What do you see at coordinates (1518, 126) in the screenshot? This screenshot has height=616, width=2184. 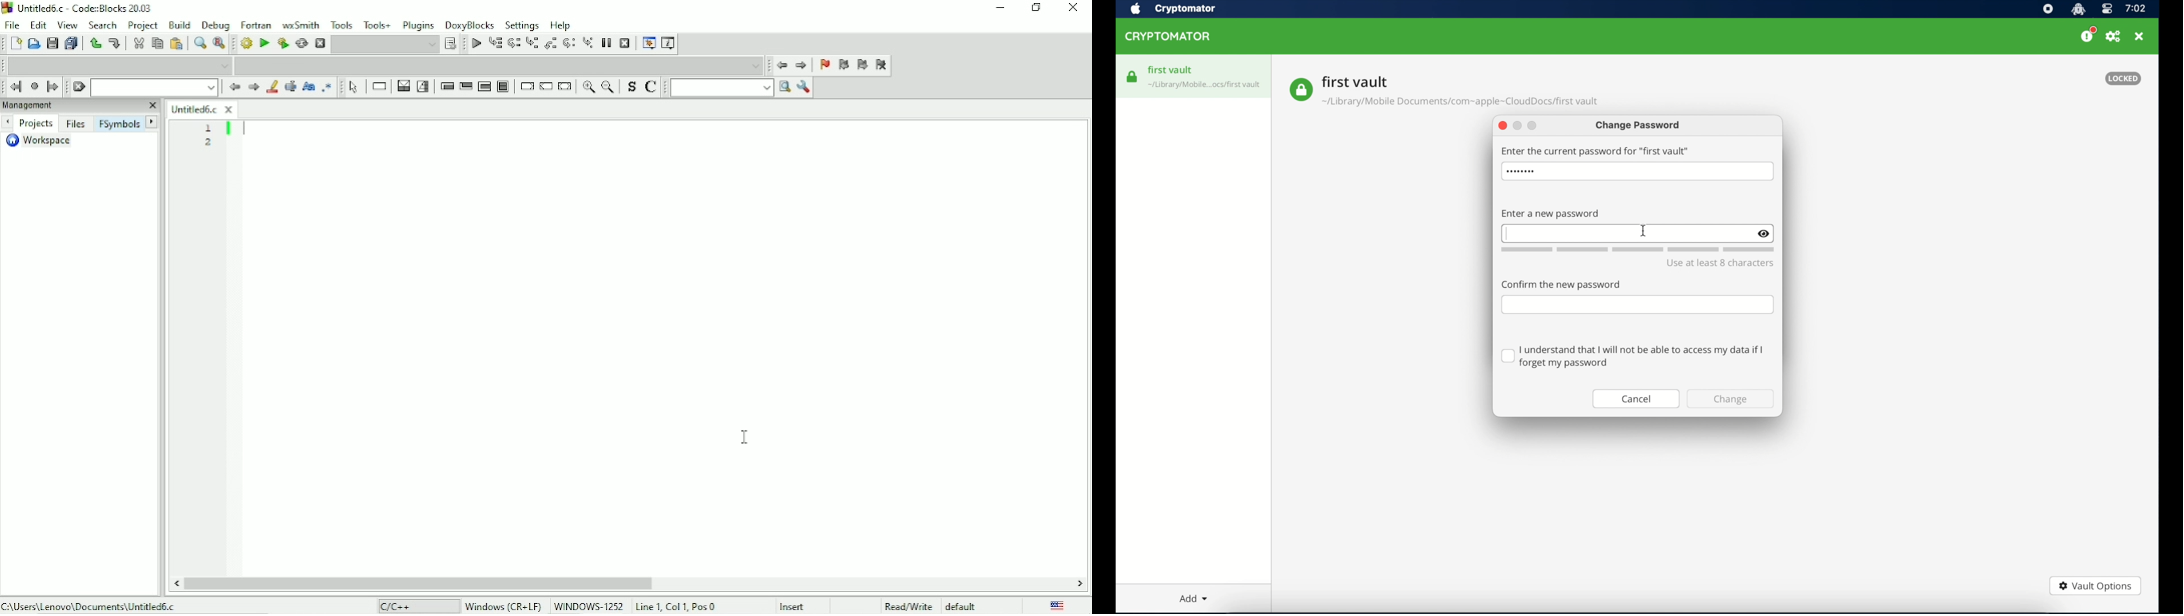 I see `minimize` at bounding box center [1518, 126].